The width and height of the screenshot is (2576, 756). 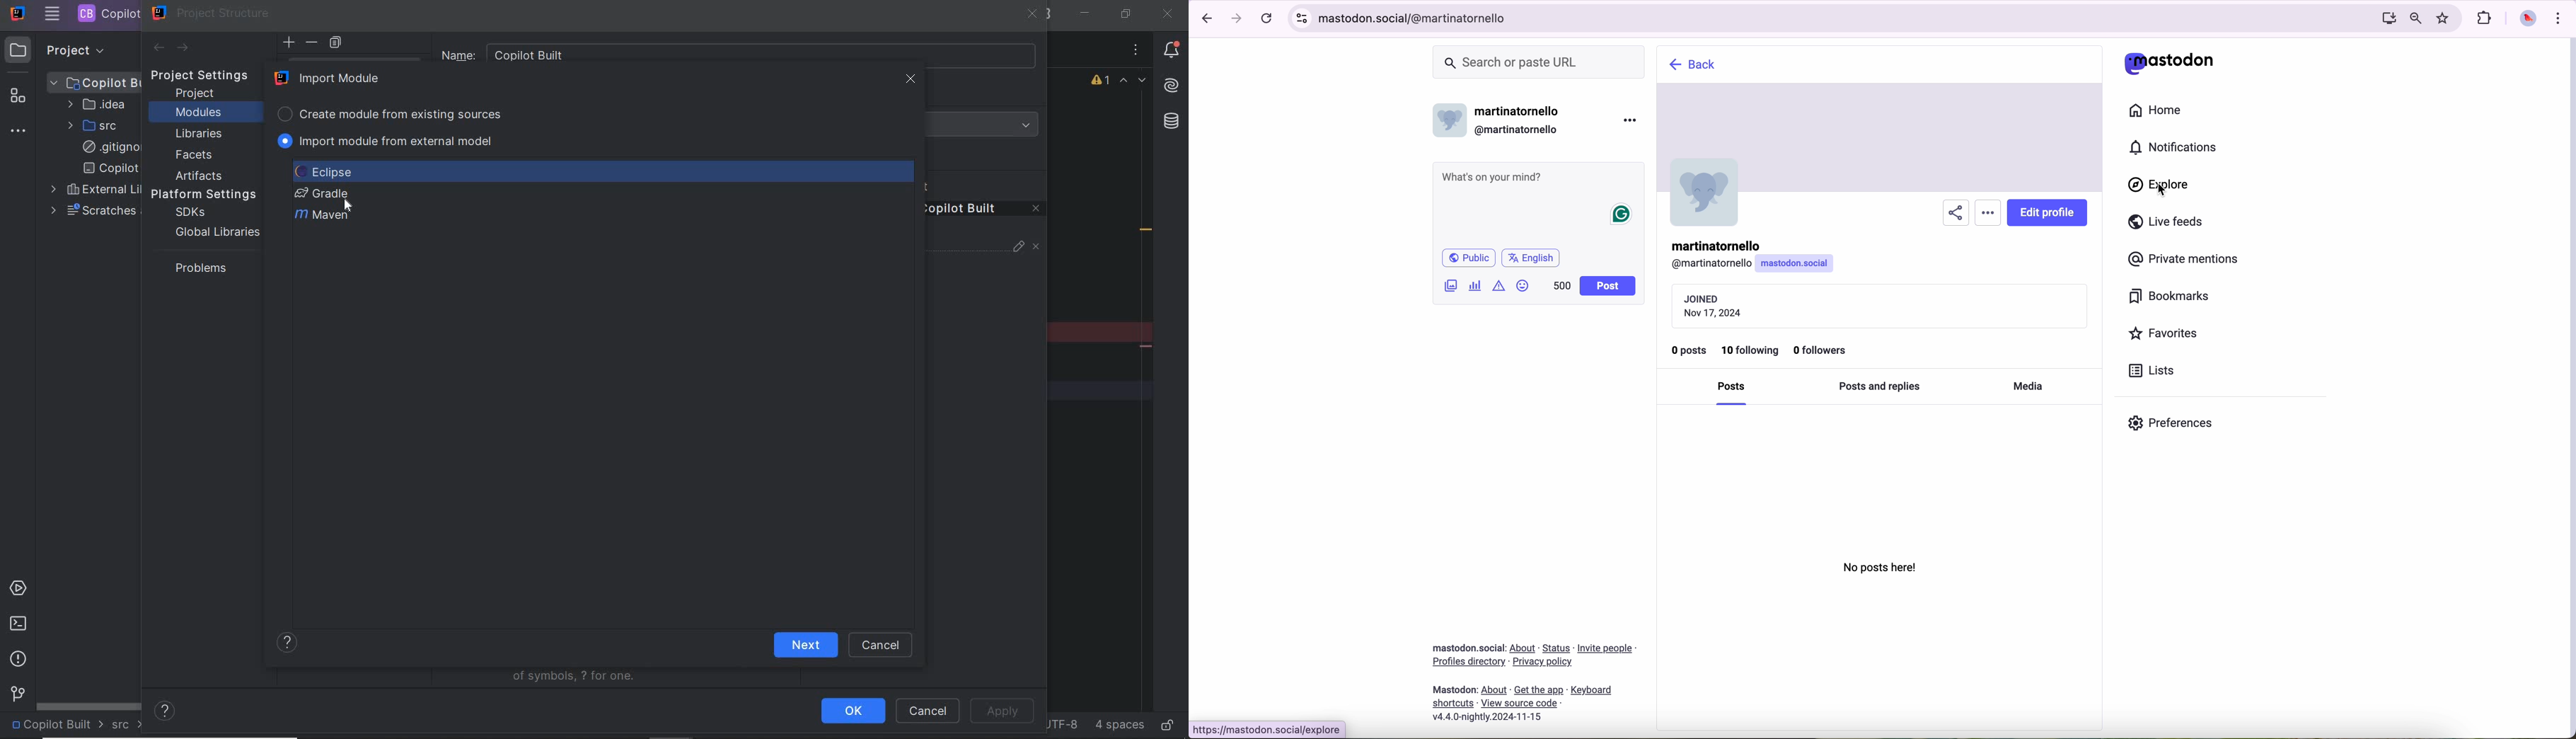 I want to click on AI Assistant, so click(x=1170, y=86).